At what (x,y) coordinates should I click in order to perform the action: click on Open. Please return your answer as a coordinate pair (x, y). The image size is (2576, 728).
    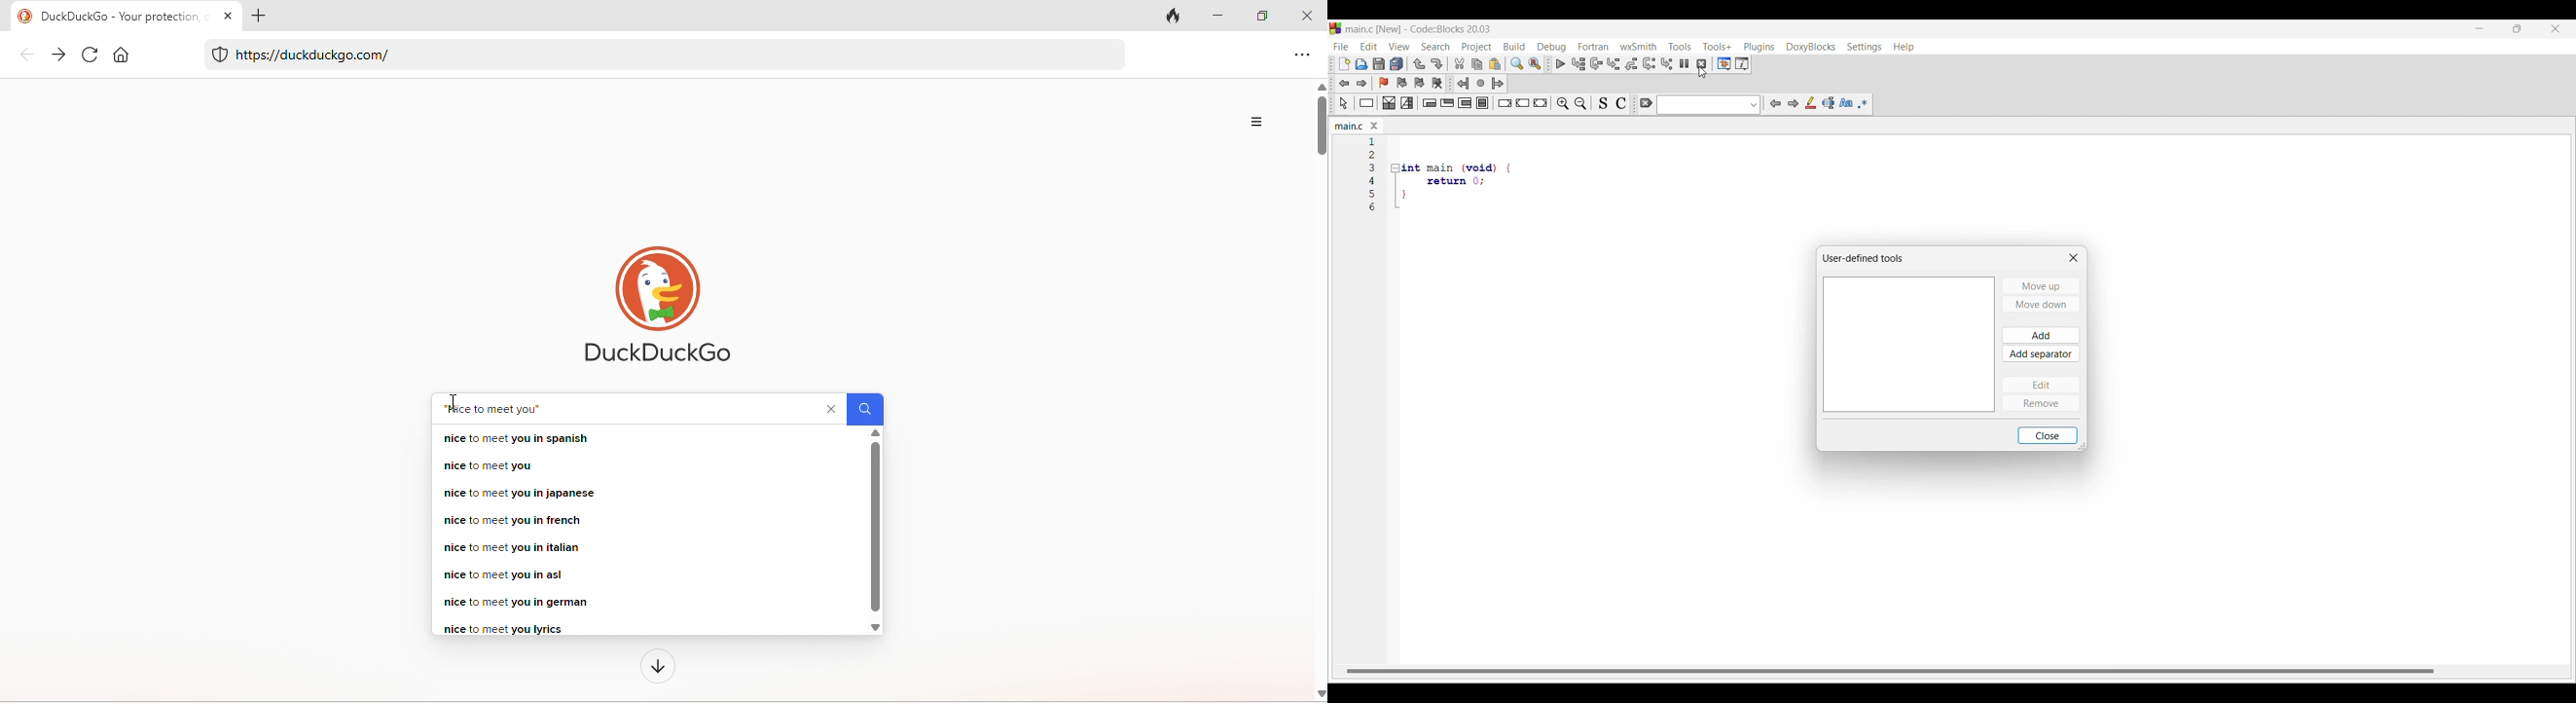
    Looking at the image, I should click on (1361, 64).